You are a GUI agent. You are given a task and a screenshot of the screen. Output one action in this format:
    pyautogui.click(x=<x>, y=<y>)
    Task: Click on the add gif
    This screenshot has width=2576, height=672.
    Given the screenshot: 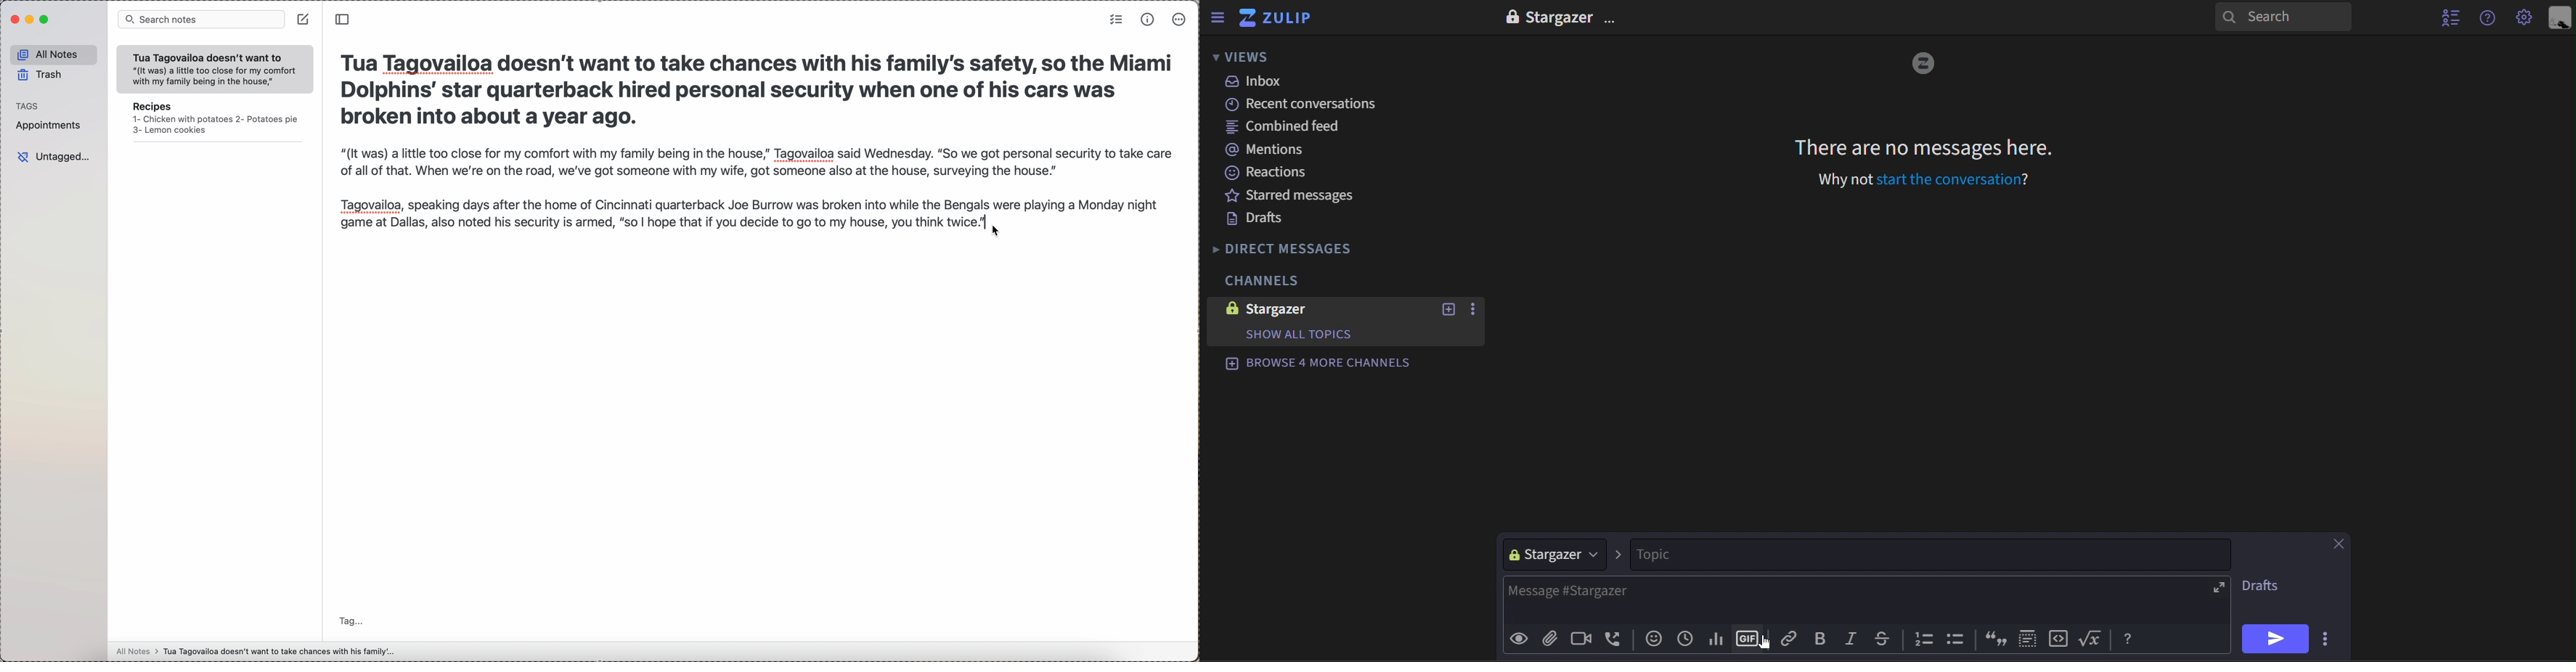 What is the action you would take?
    pyautogui.click(x=1750, y=639)
    